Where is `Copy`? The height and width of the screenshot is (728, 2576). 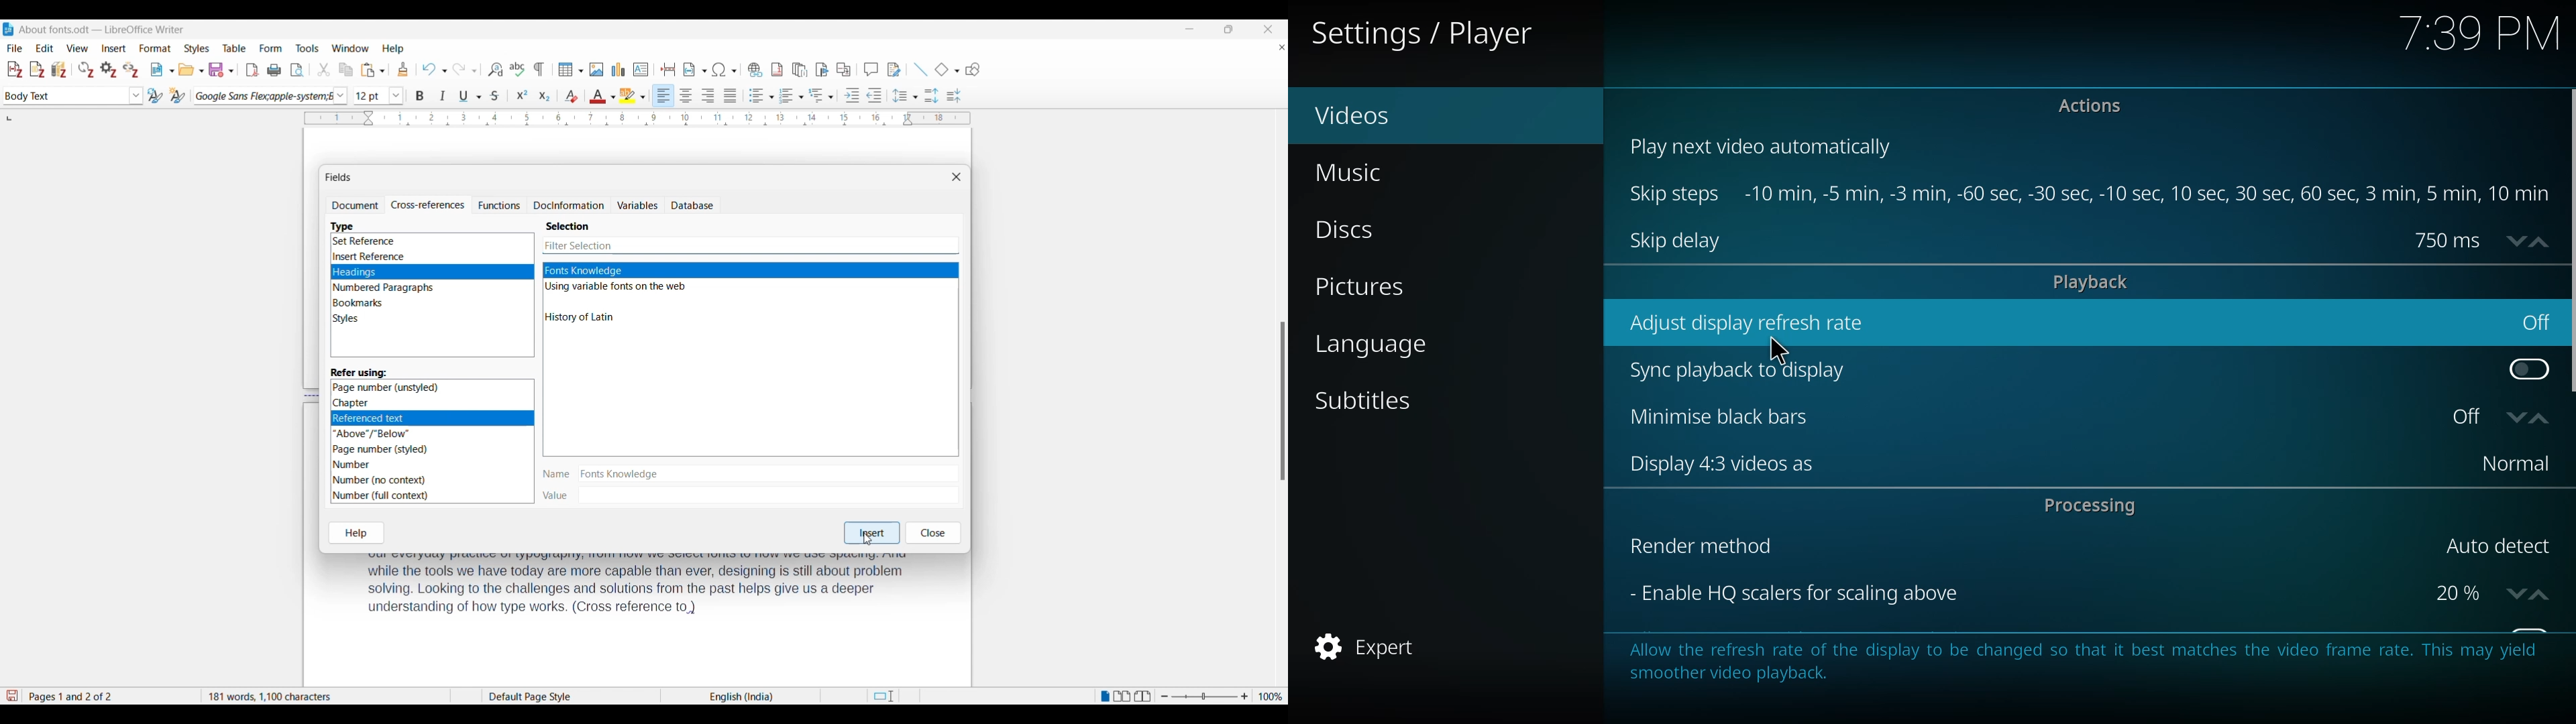 Copy is located at coordinates (346, 70).